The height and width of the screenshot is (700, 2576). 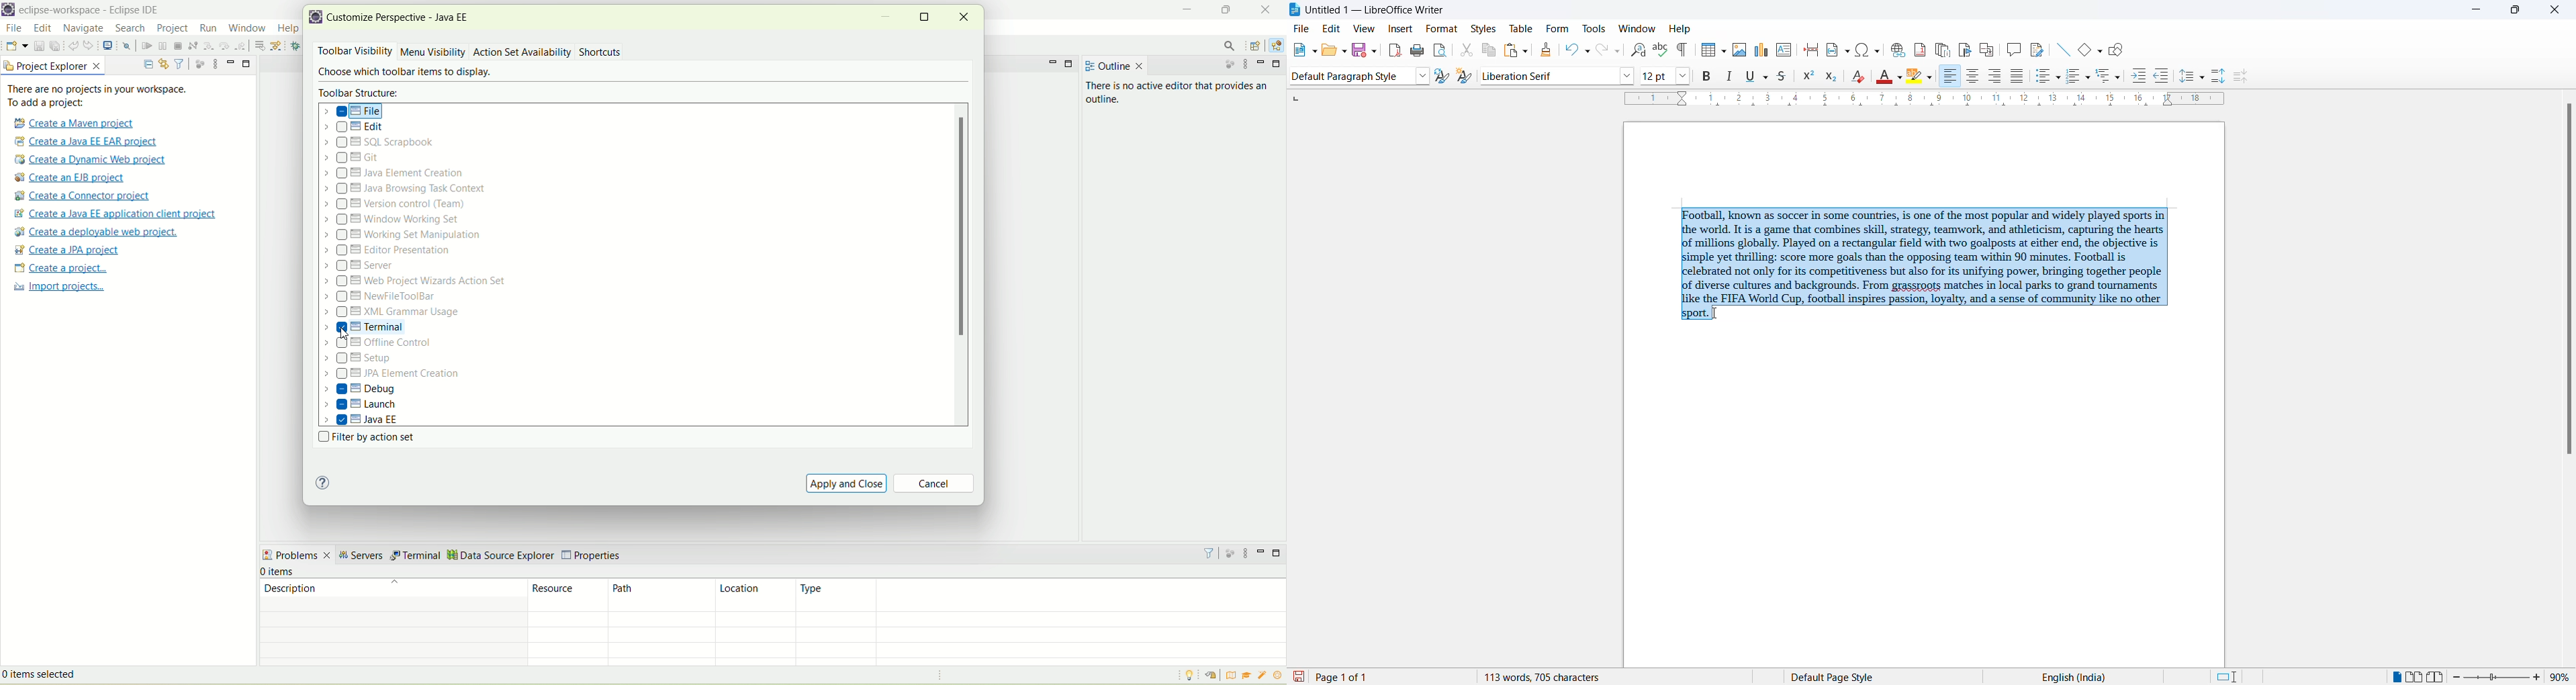 I want to click on paste, so click(x=1510, y=50).